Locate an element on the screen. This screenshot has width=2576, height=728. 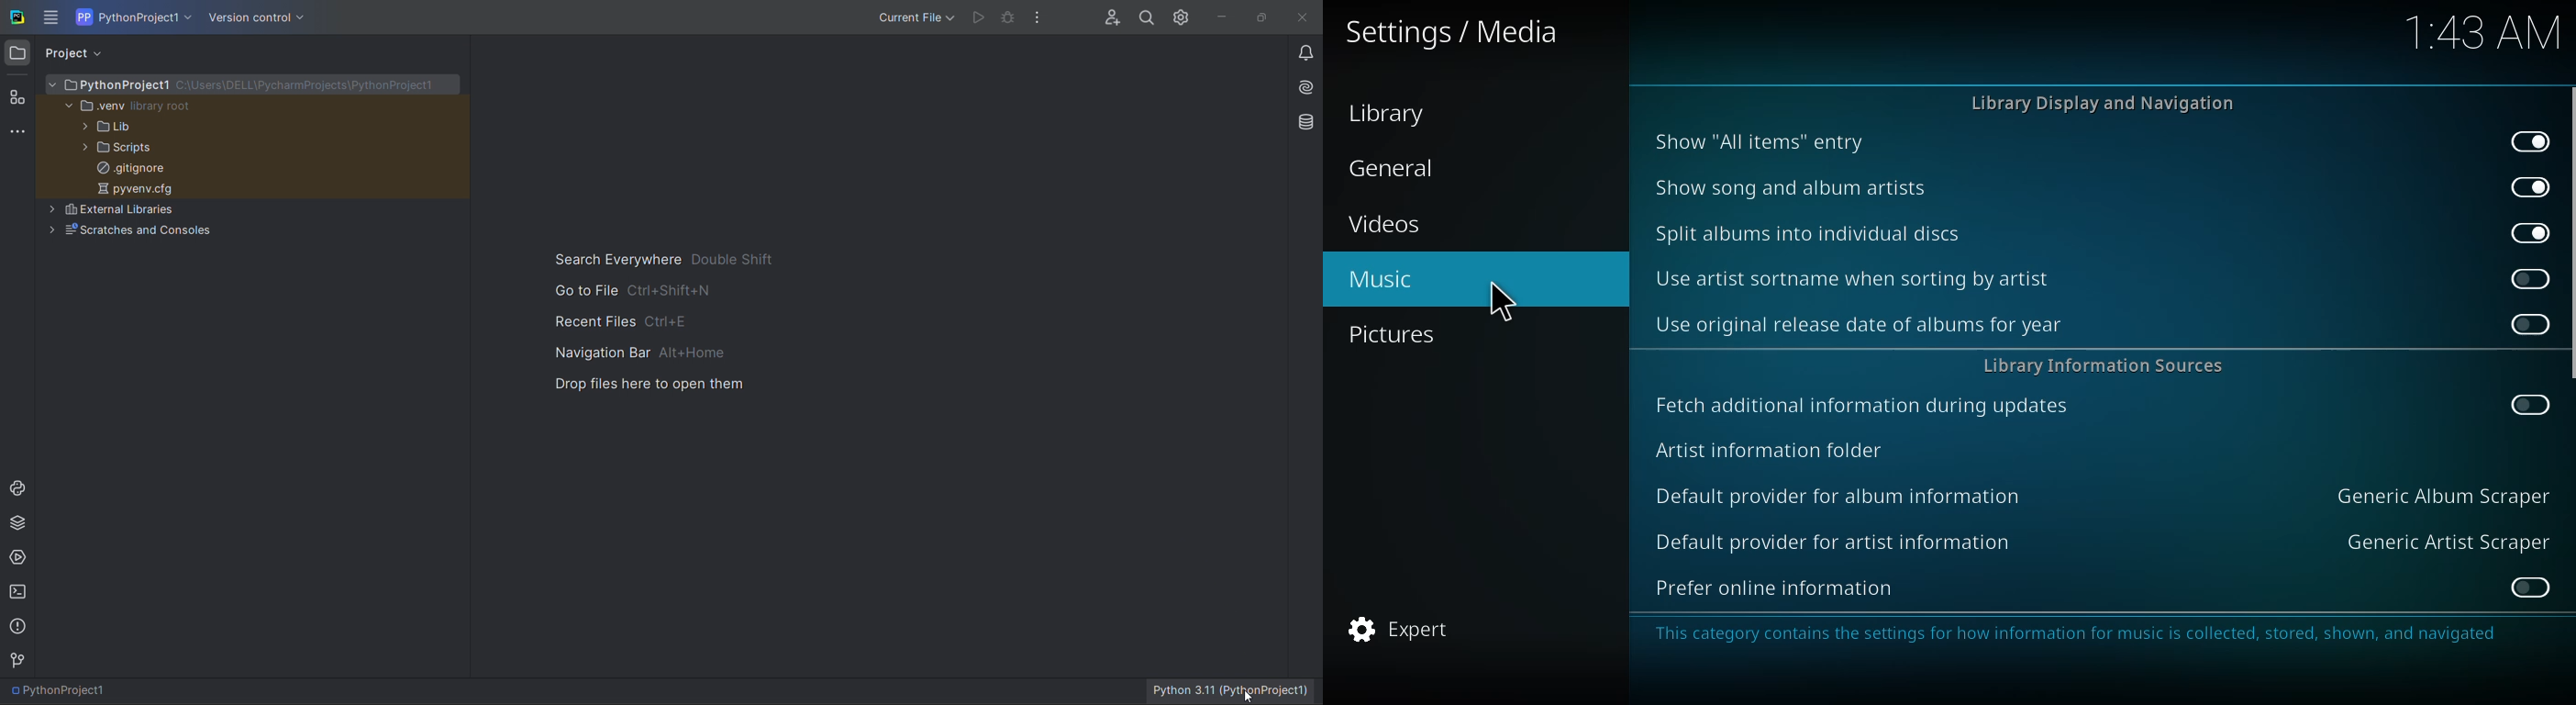
pictures is located at coordinates (1394, 332).